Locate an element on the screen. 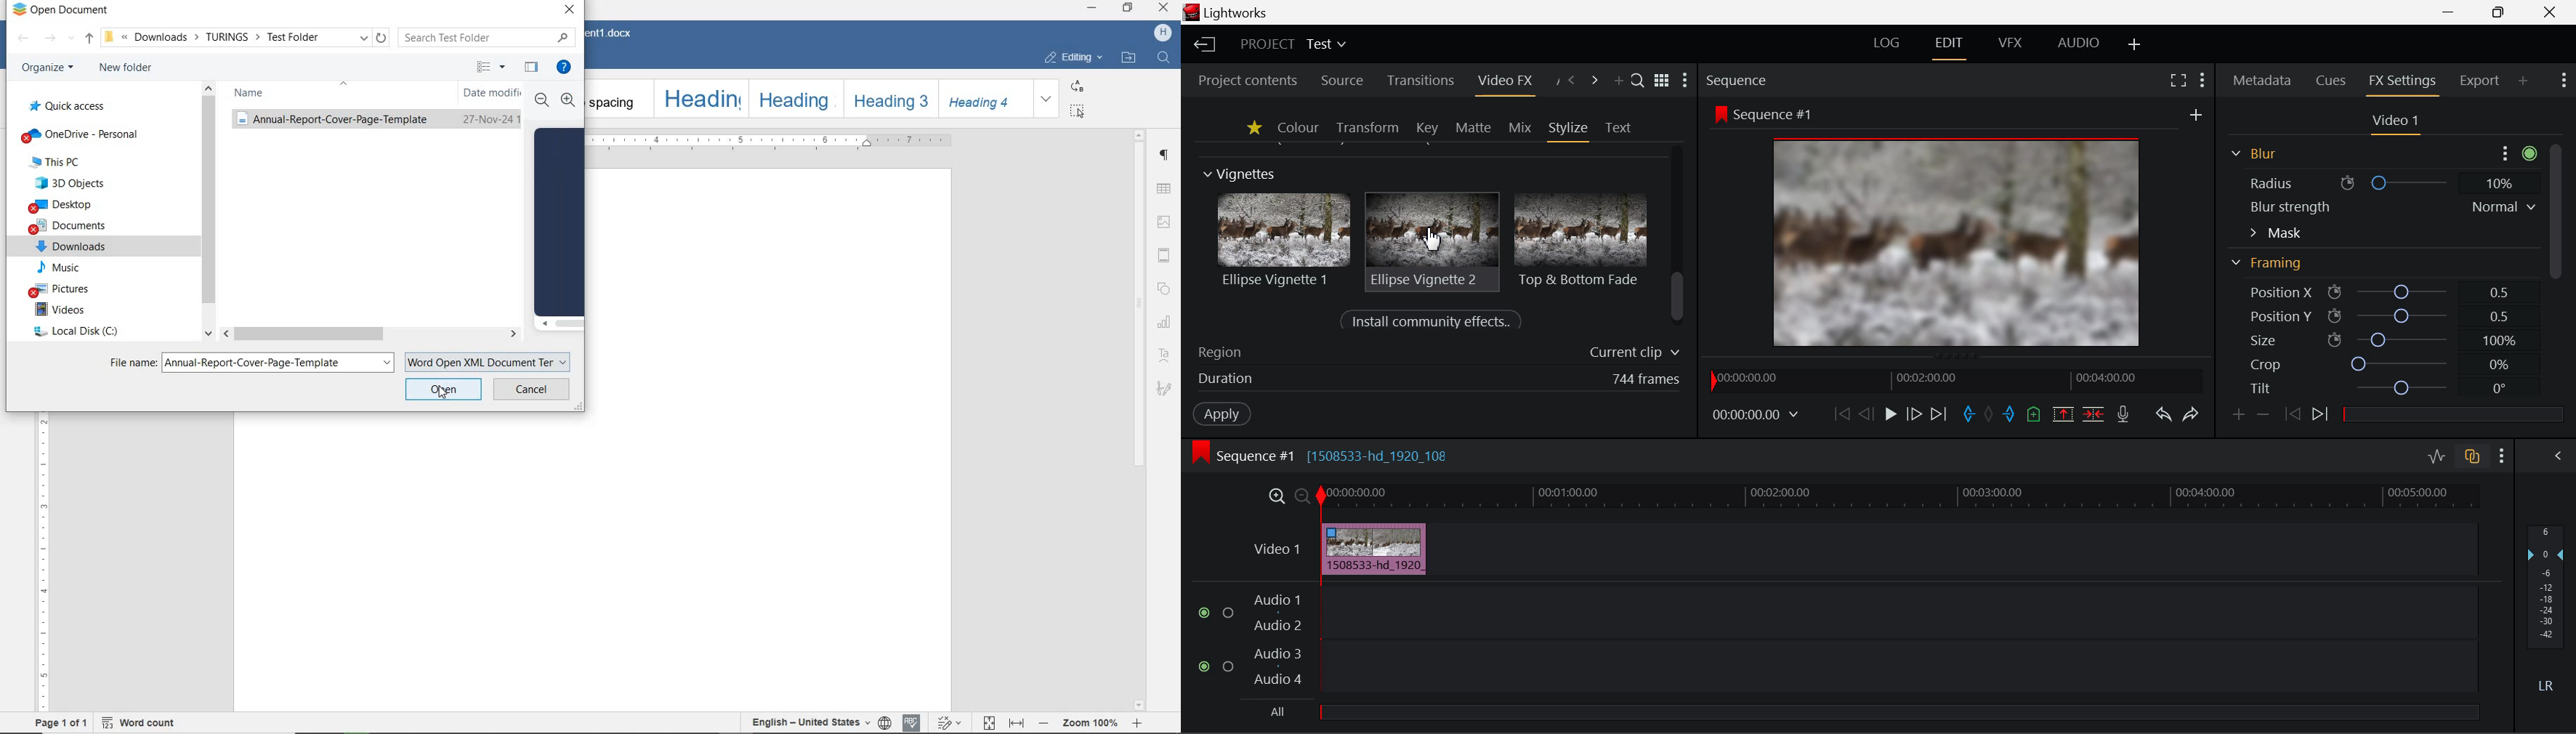 This screenshot has height=756, width=2576. cursor is located at coordinates (1431, 240).